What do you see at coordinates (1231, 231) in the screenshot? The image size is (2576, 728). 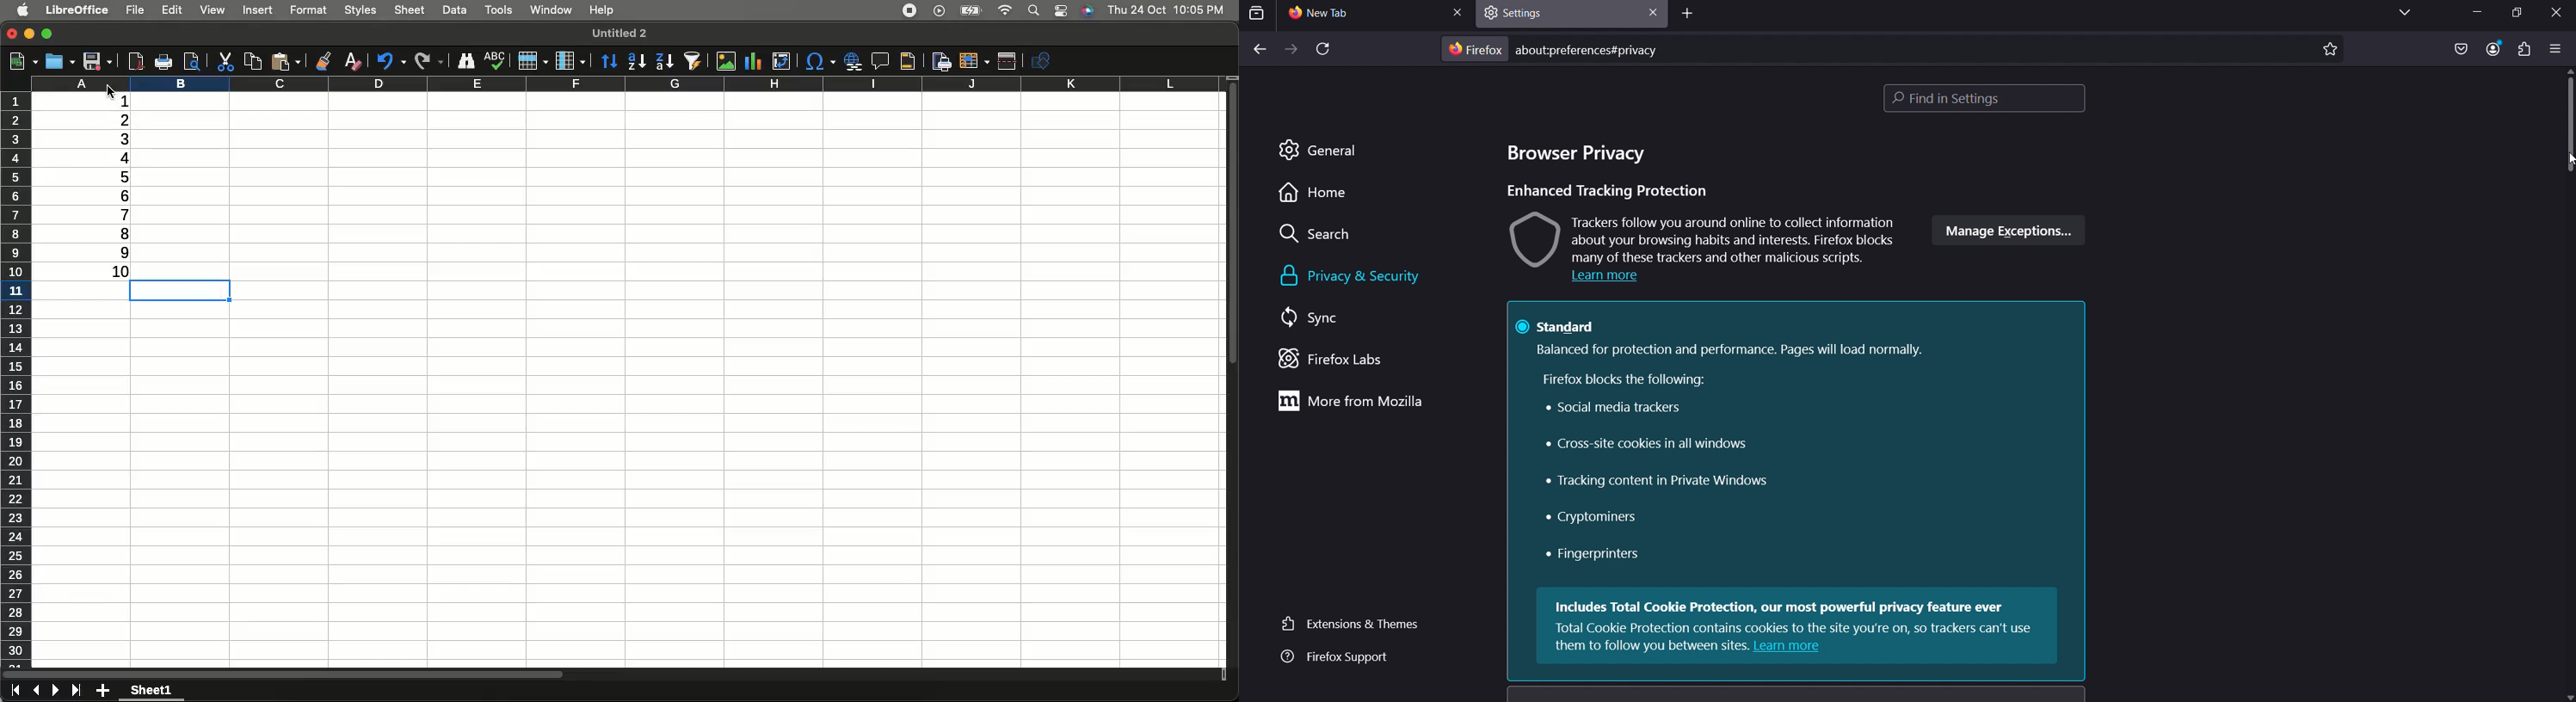 I see ` Vertical Scroll bar` at bounding box center [1231, 231].